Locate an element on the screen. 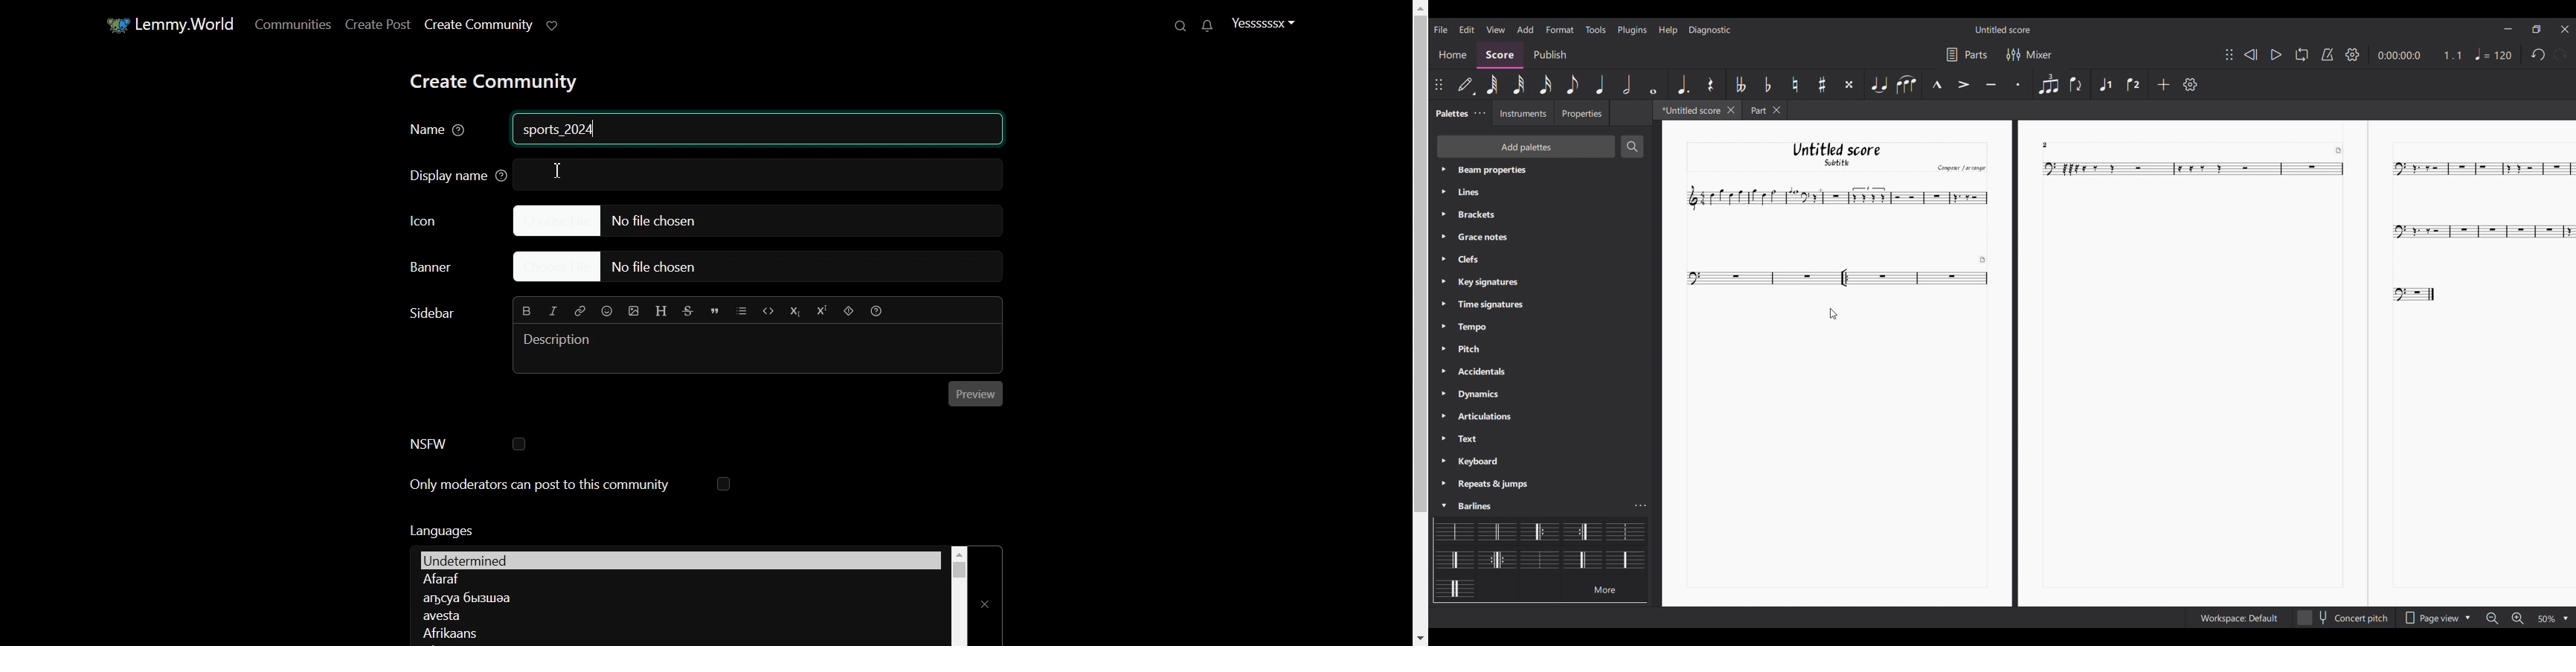  Toggle double flat is located at coordinates (1739, 84).